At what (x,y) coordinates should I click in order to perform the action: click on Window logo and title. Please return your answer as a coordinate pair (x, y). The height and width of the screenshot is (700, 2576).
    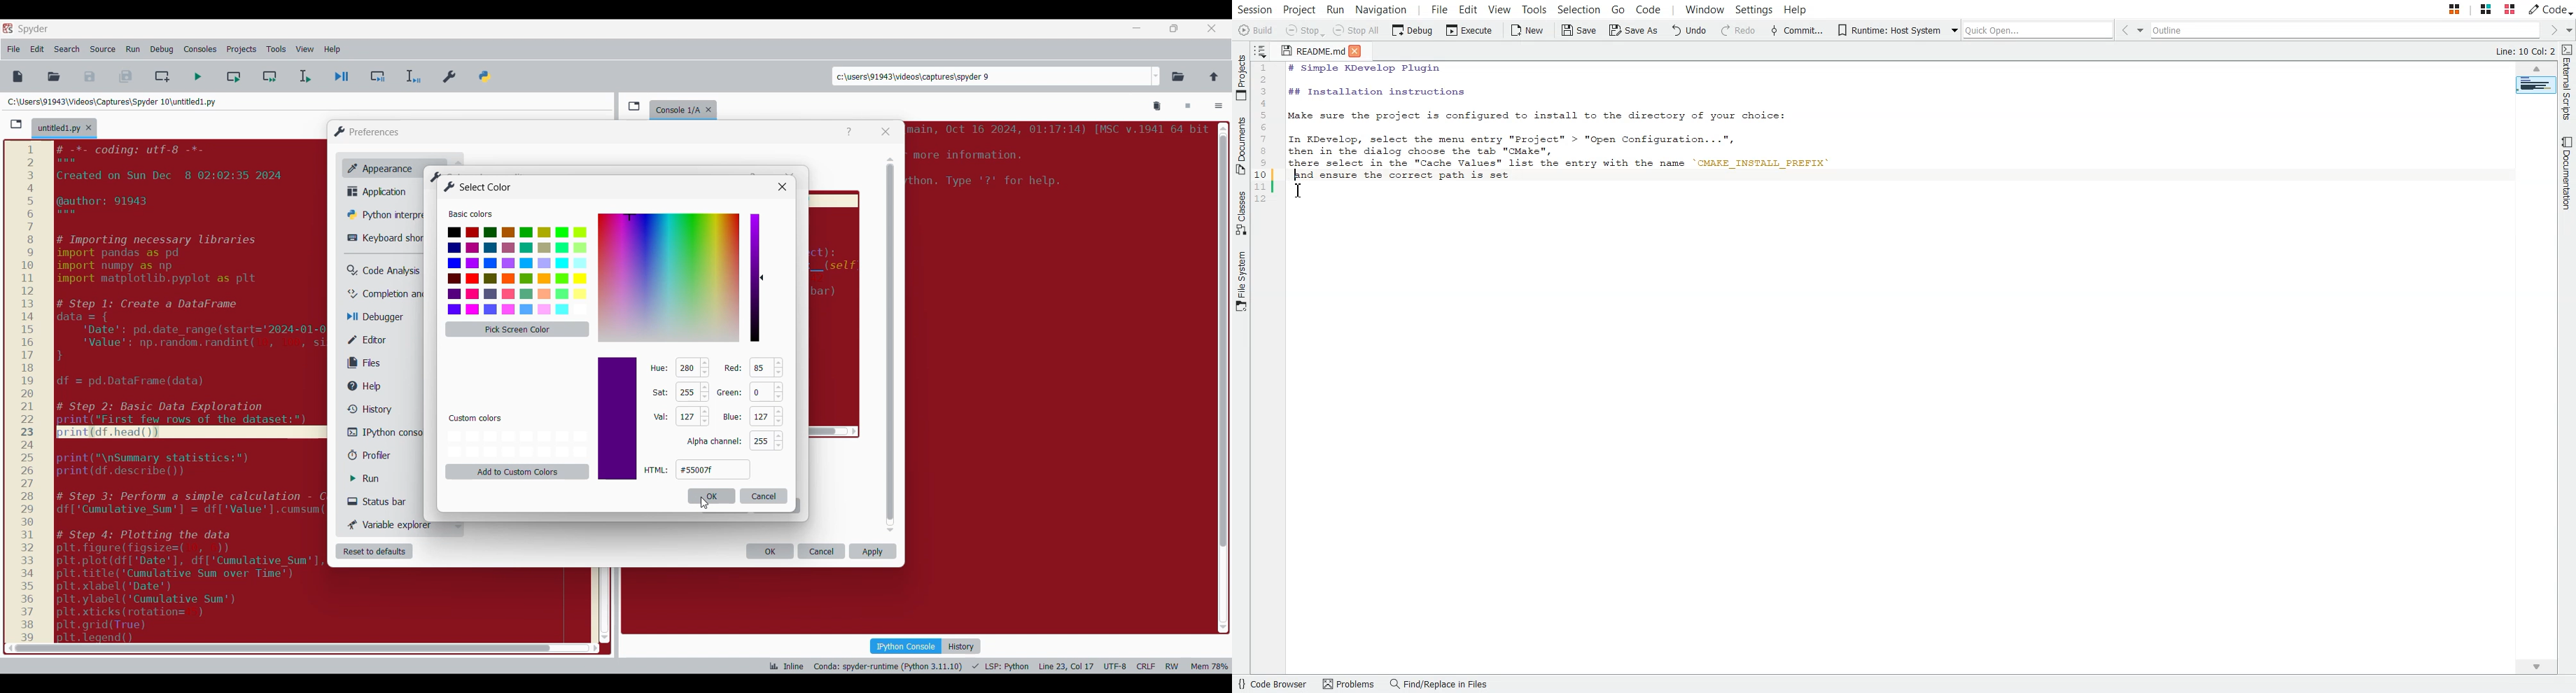
    Looking at the image, I should click on (367, 132).